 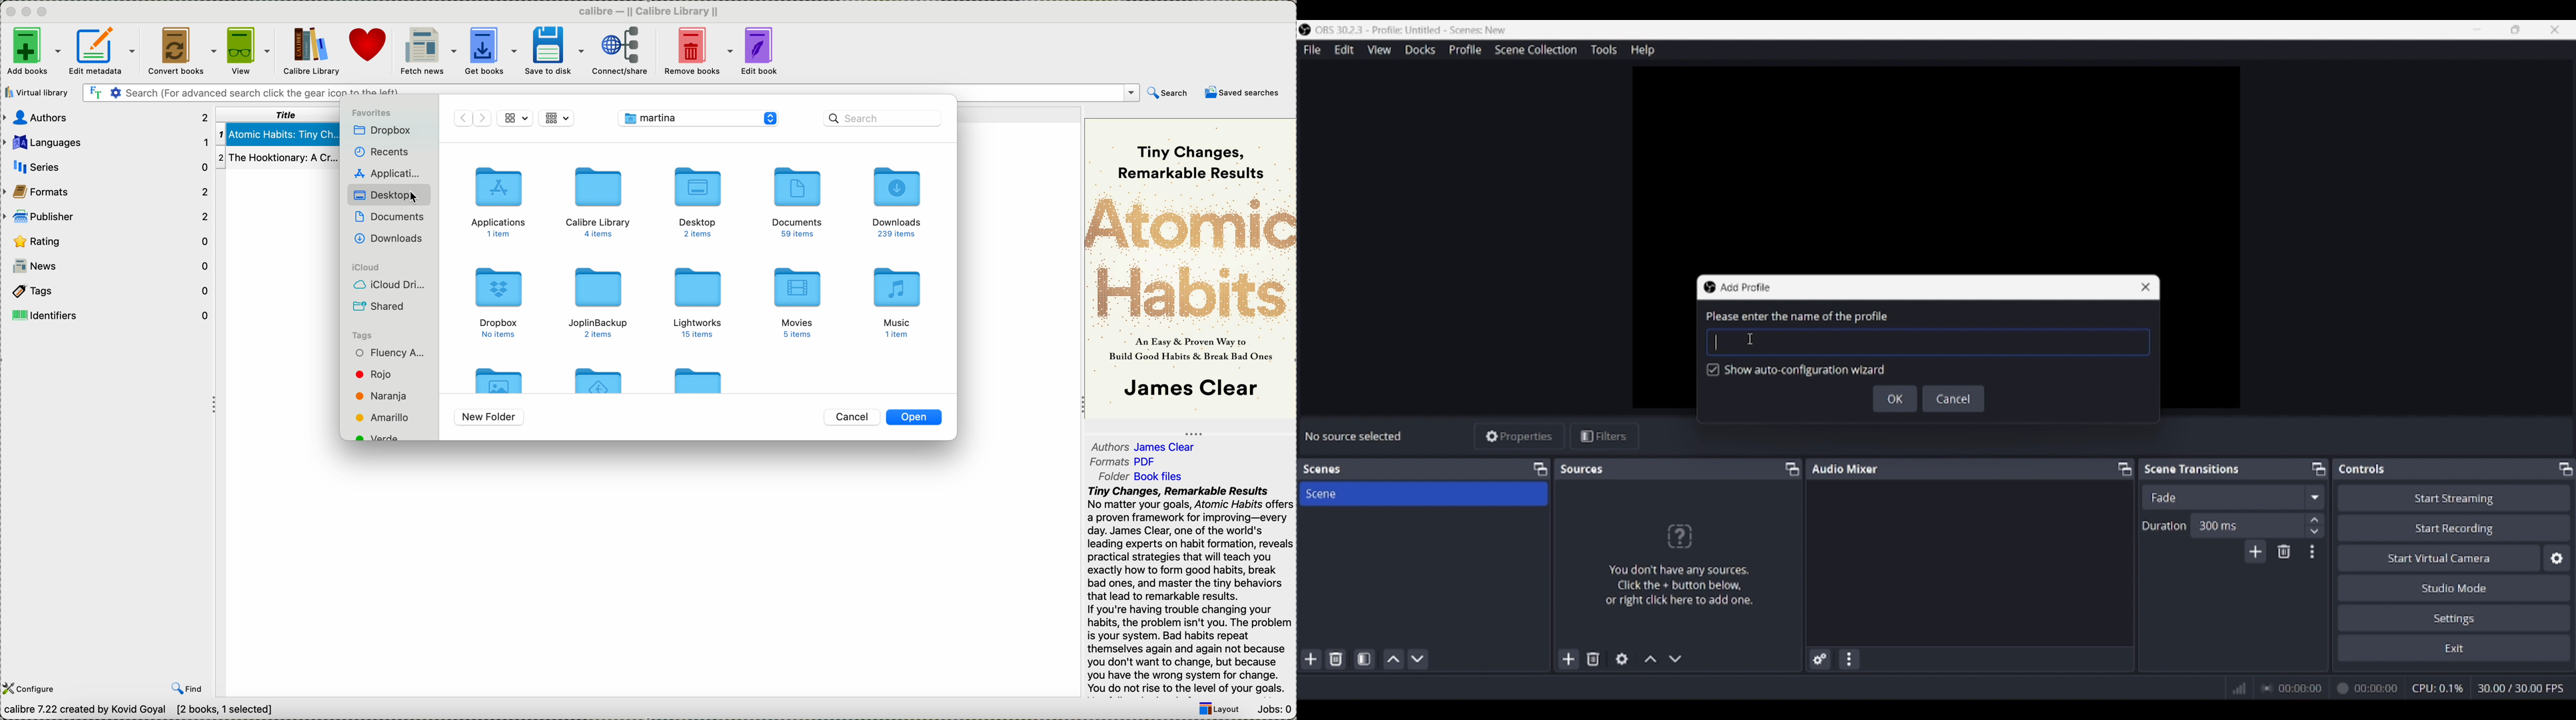 What do you see at coordinates (1603, 49) in the screenshot?
I see `Tools menu` at bounding box center [1603, 49].